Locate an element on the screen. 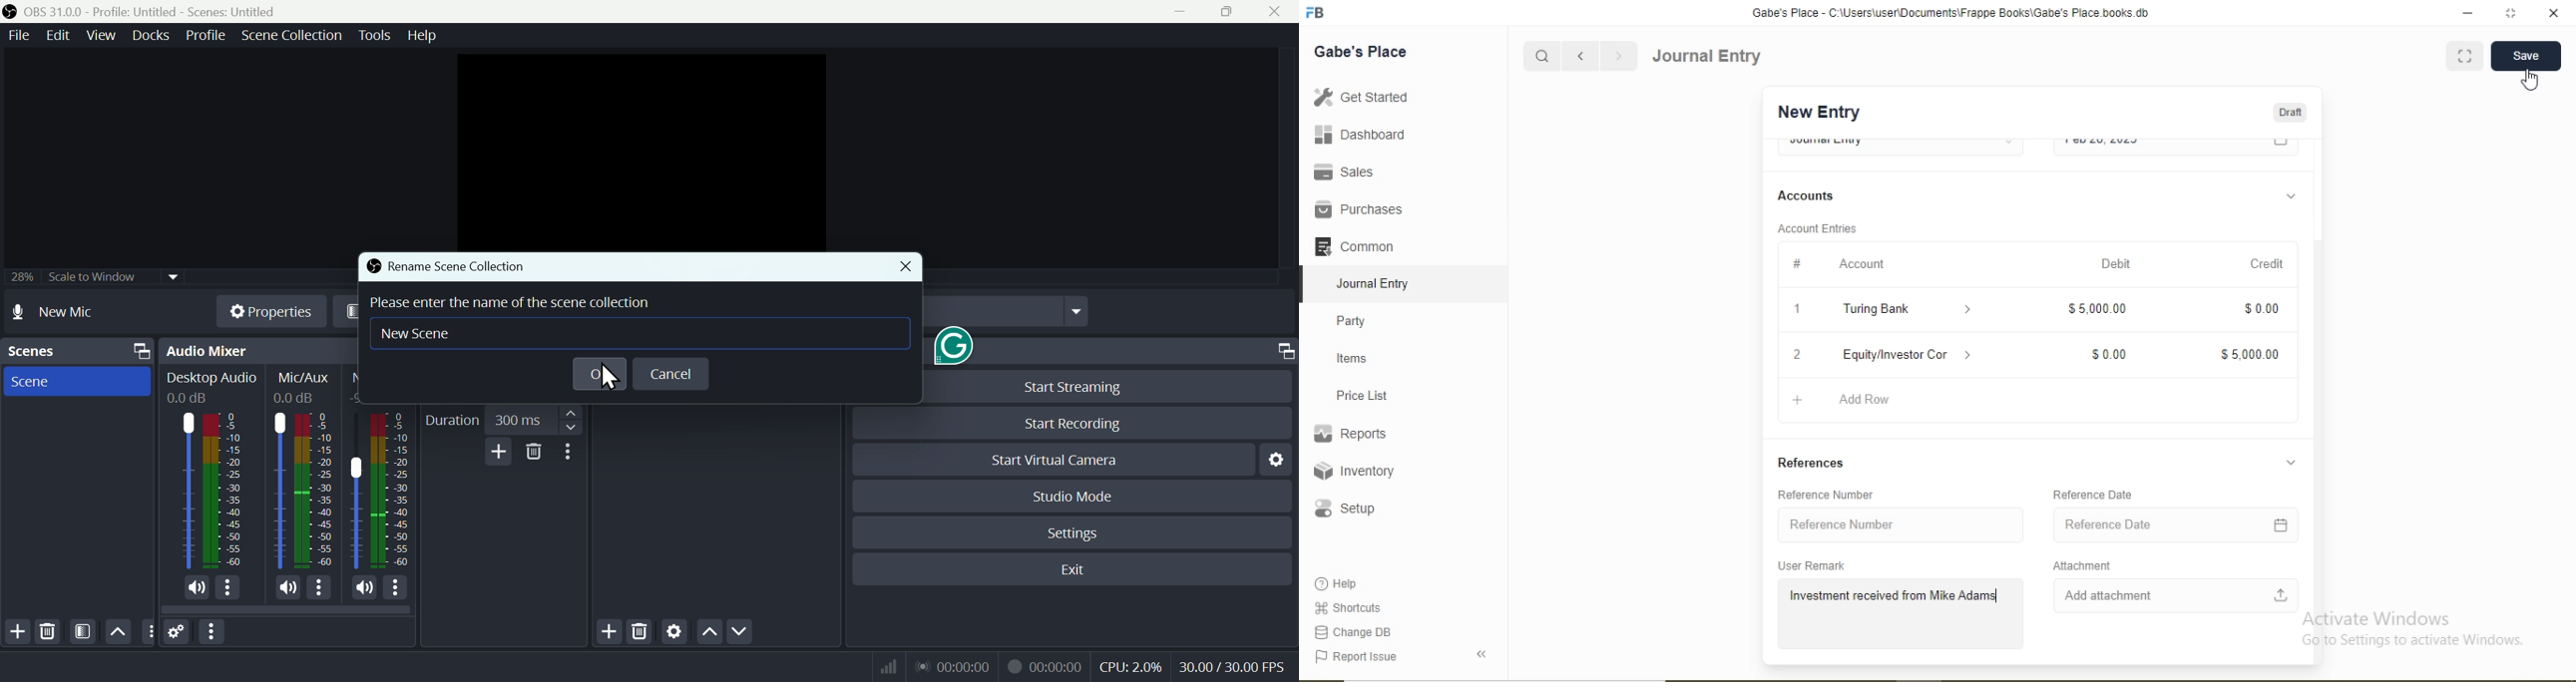 The width and height of the screenshot is (2576, 700). 2 is located at coordinates (1796, 357).